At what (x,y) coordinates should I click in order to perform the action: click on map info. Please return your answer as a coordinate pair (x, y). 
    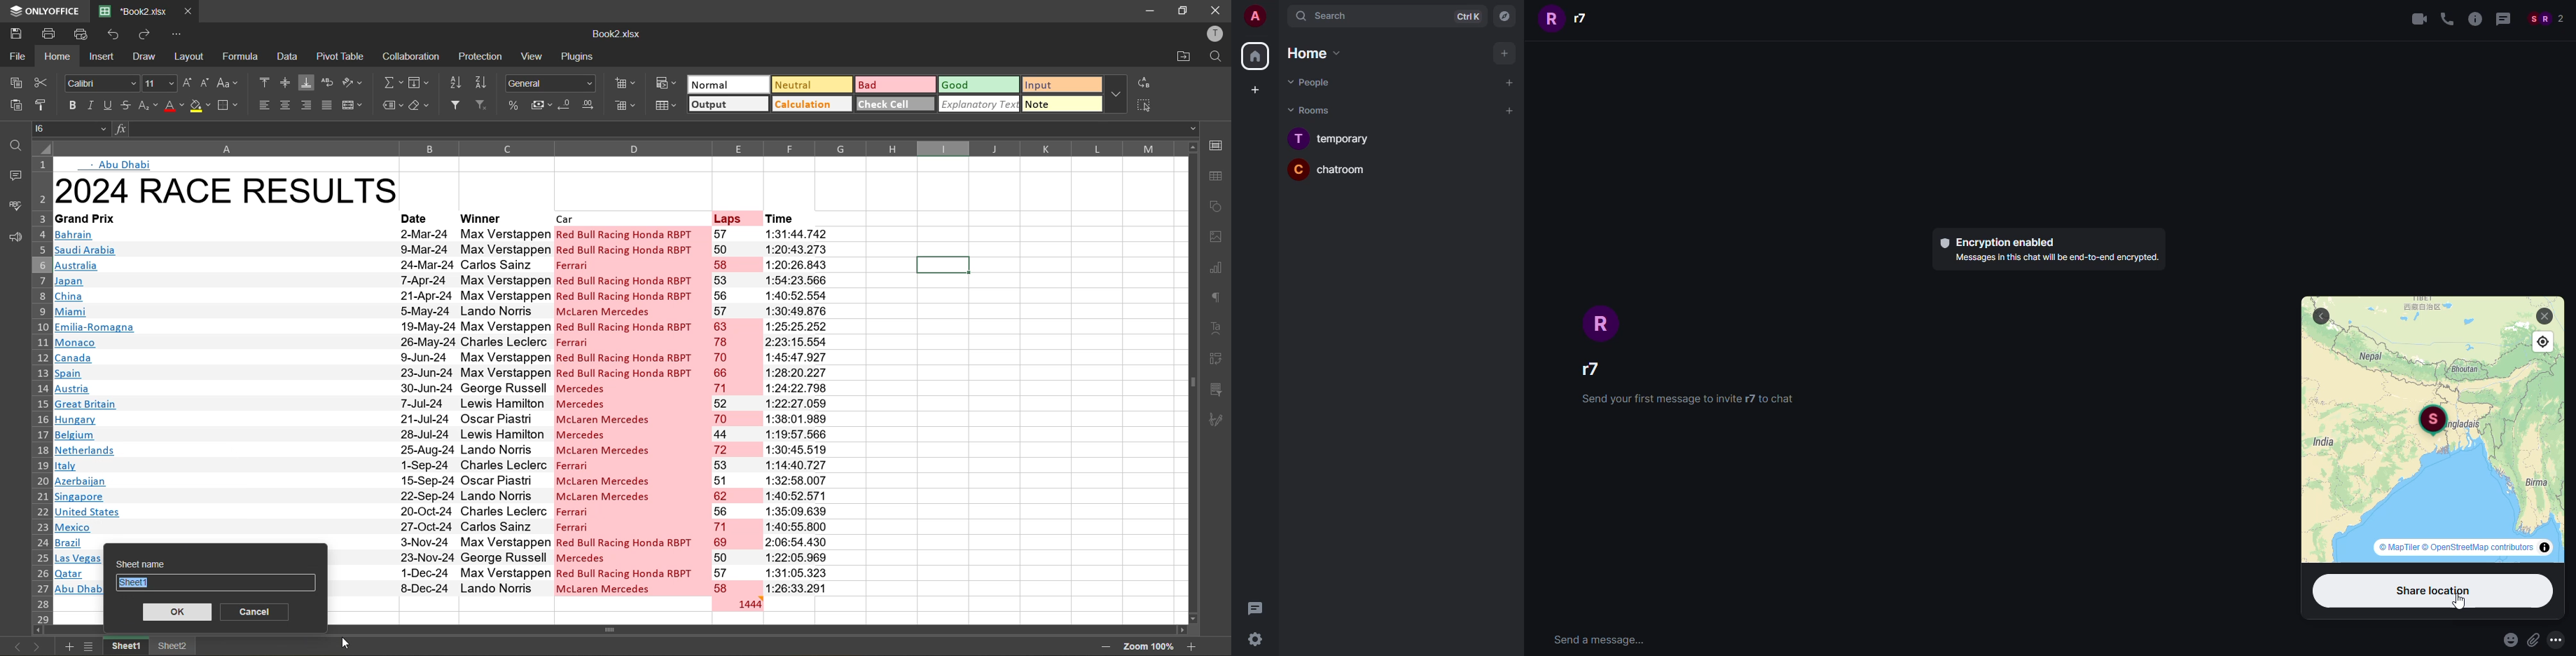
    Looking at the image, I should click on (2463, 547).